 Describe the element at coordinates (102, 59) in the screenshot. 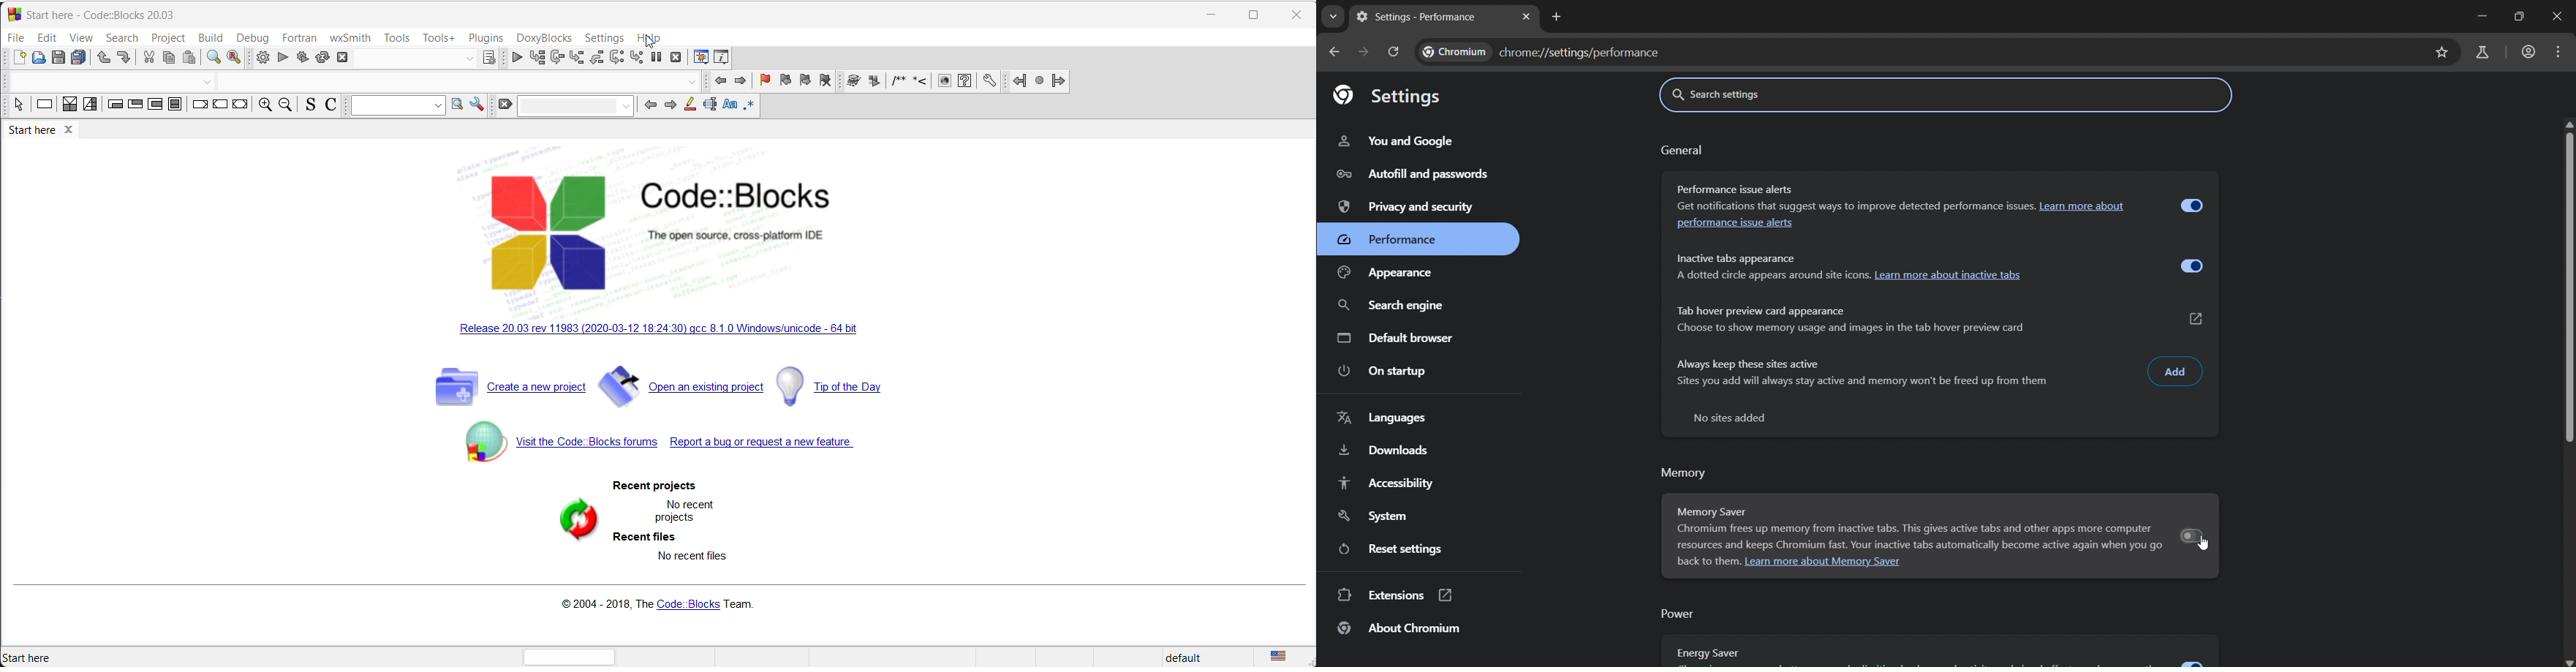

I see `undo` at that location.